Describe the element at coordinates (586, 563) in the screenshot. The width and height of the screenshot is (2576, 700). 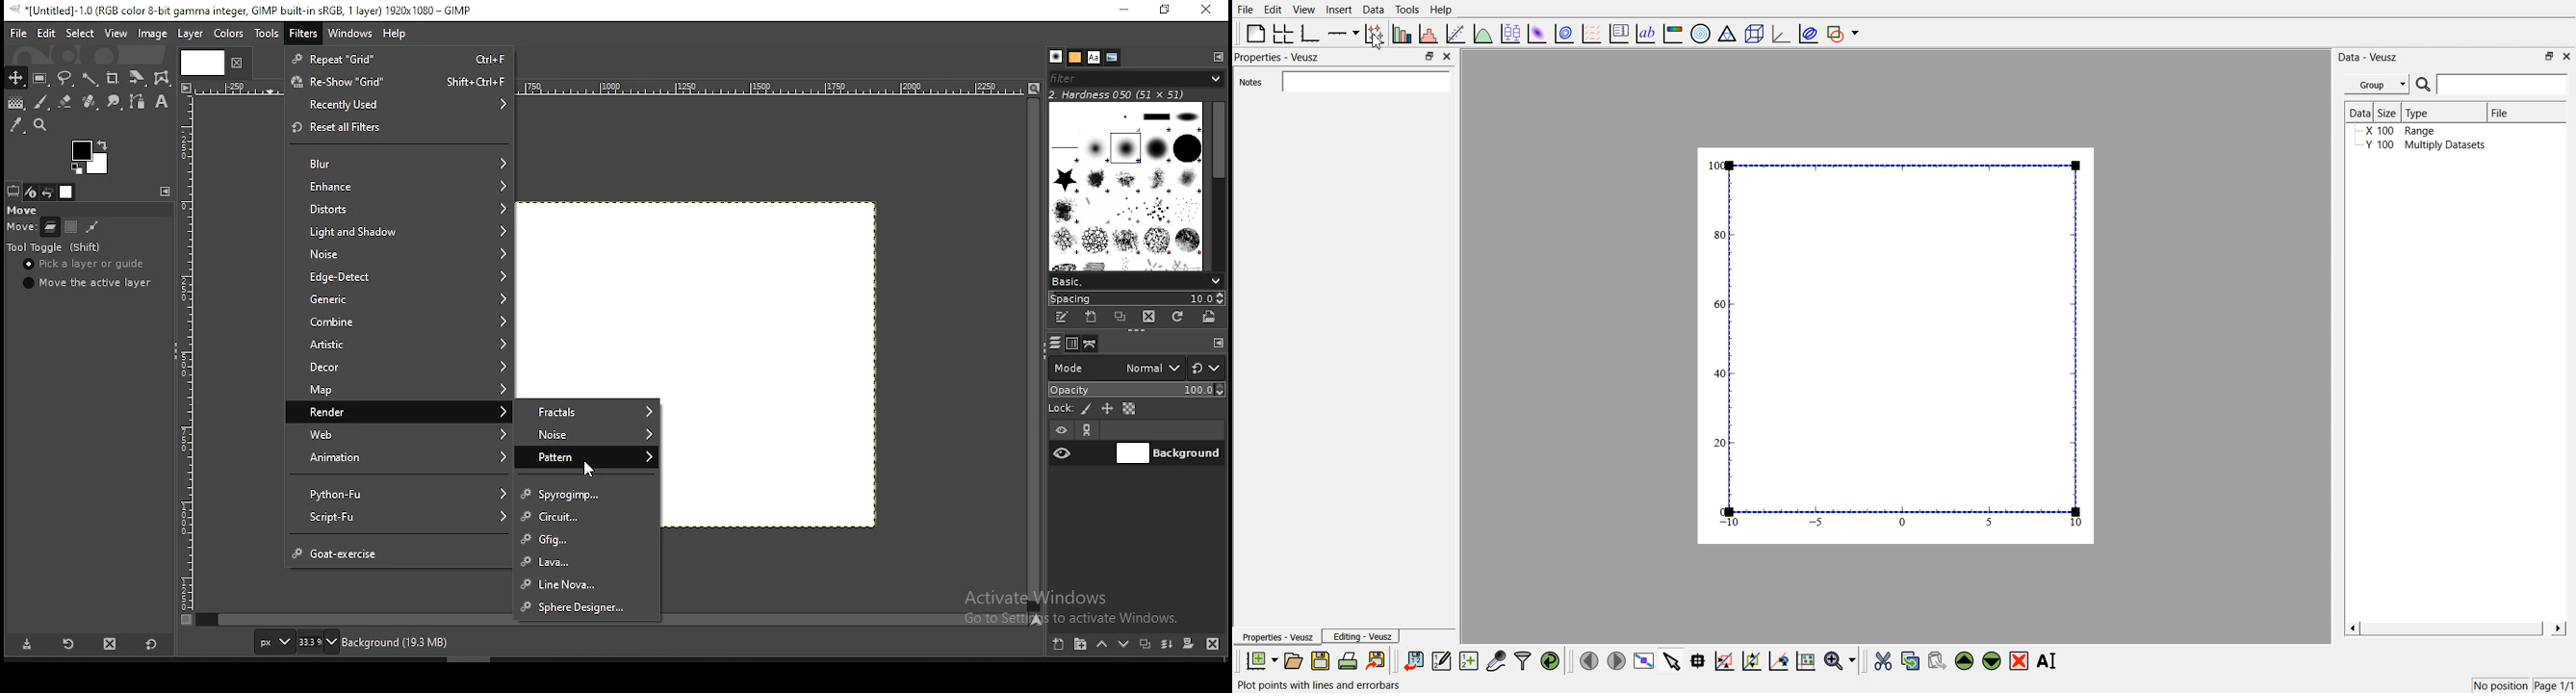
I see `lava` at that location.